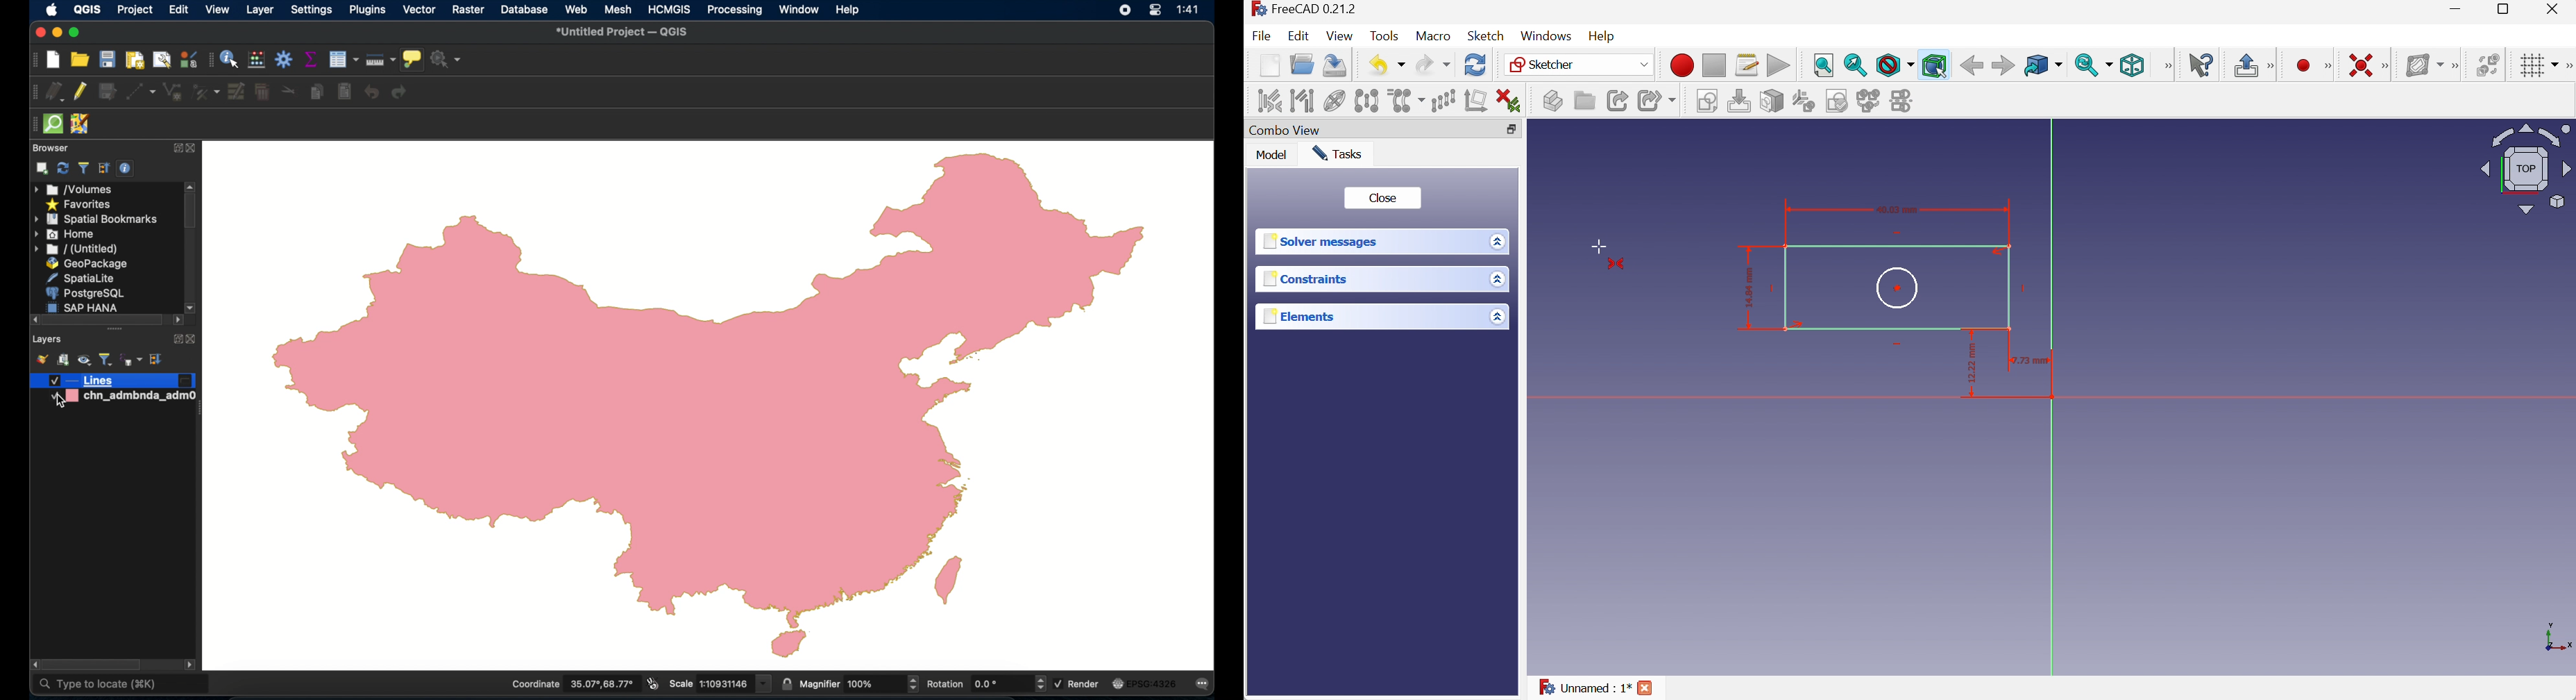  I want to click on untitled menu, so click(76, 250).